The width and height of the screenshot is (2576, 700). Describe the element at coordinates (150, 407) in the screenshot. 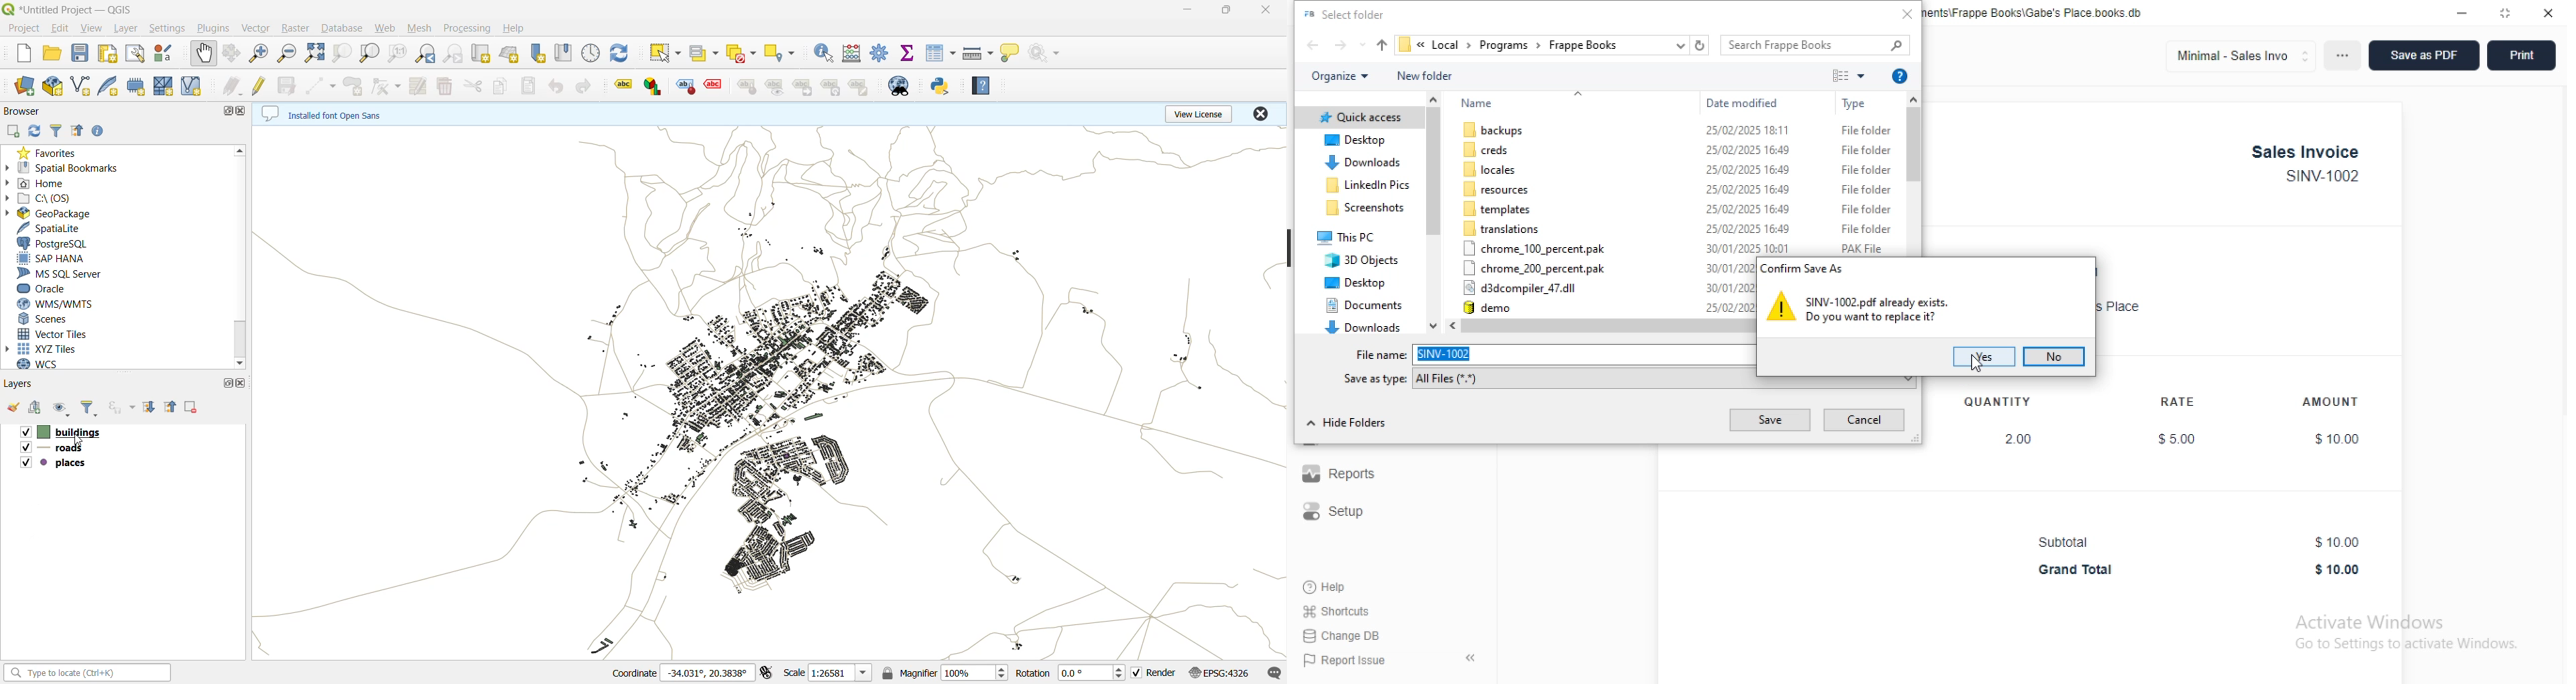

I see `expand all` at that location.